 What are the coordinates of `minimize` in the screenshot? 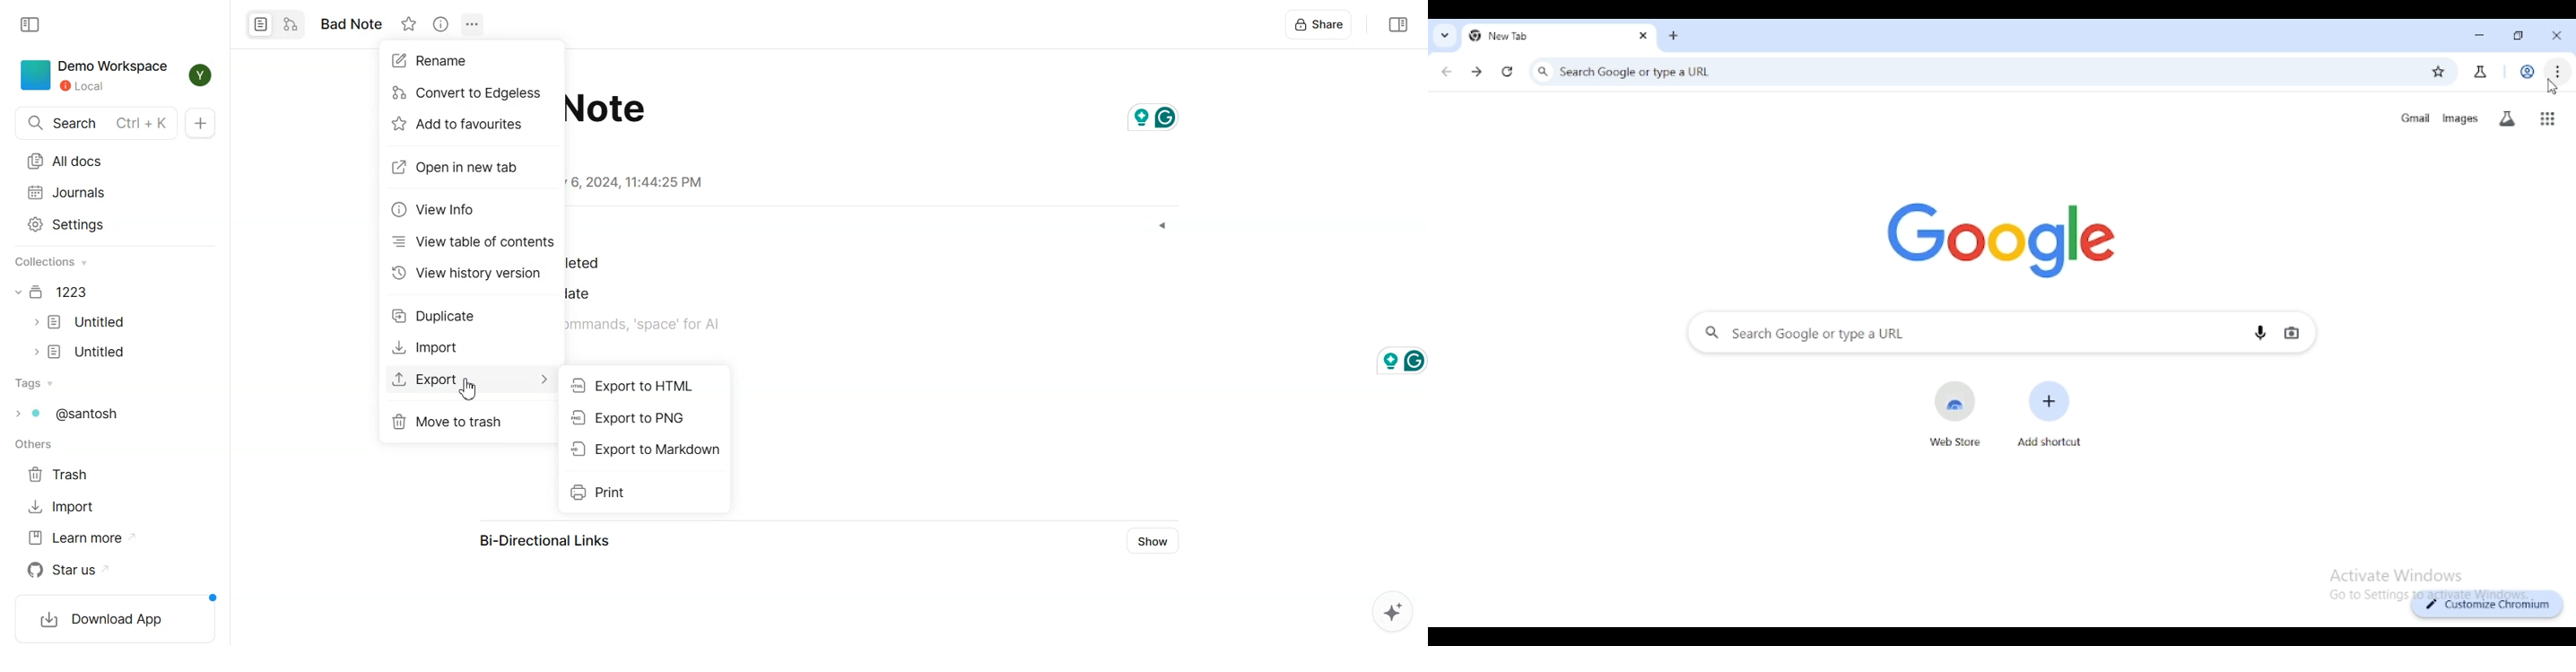 It's located at (2480, 36).